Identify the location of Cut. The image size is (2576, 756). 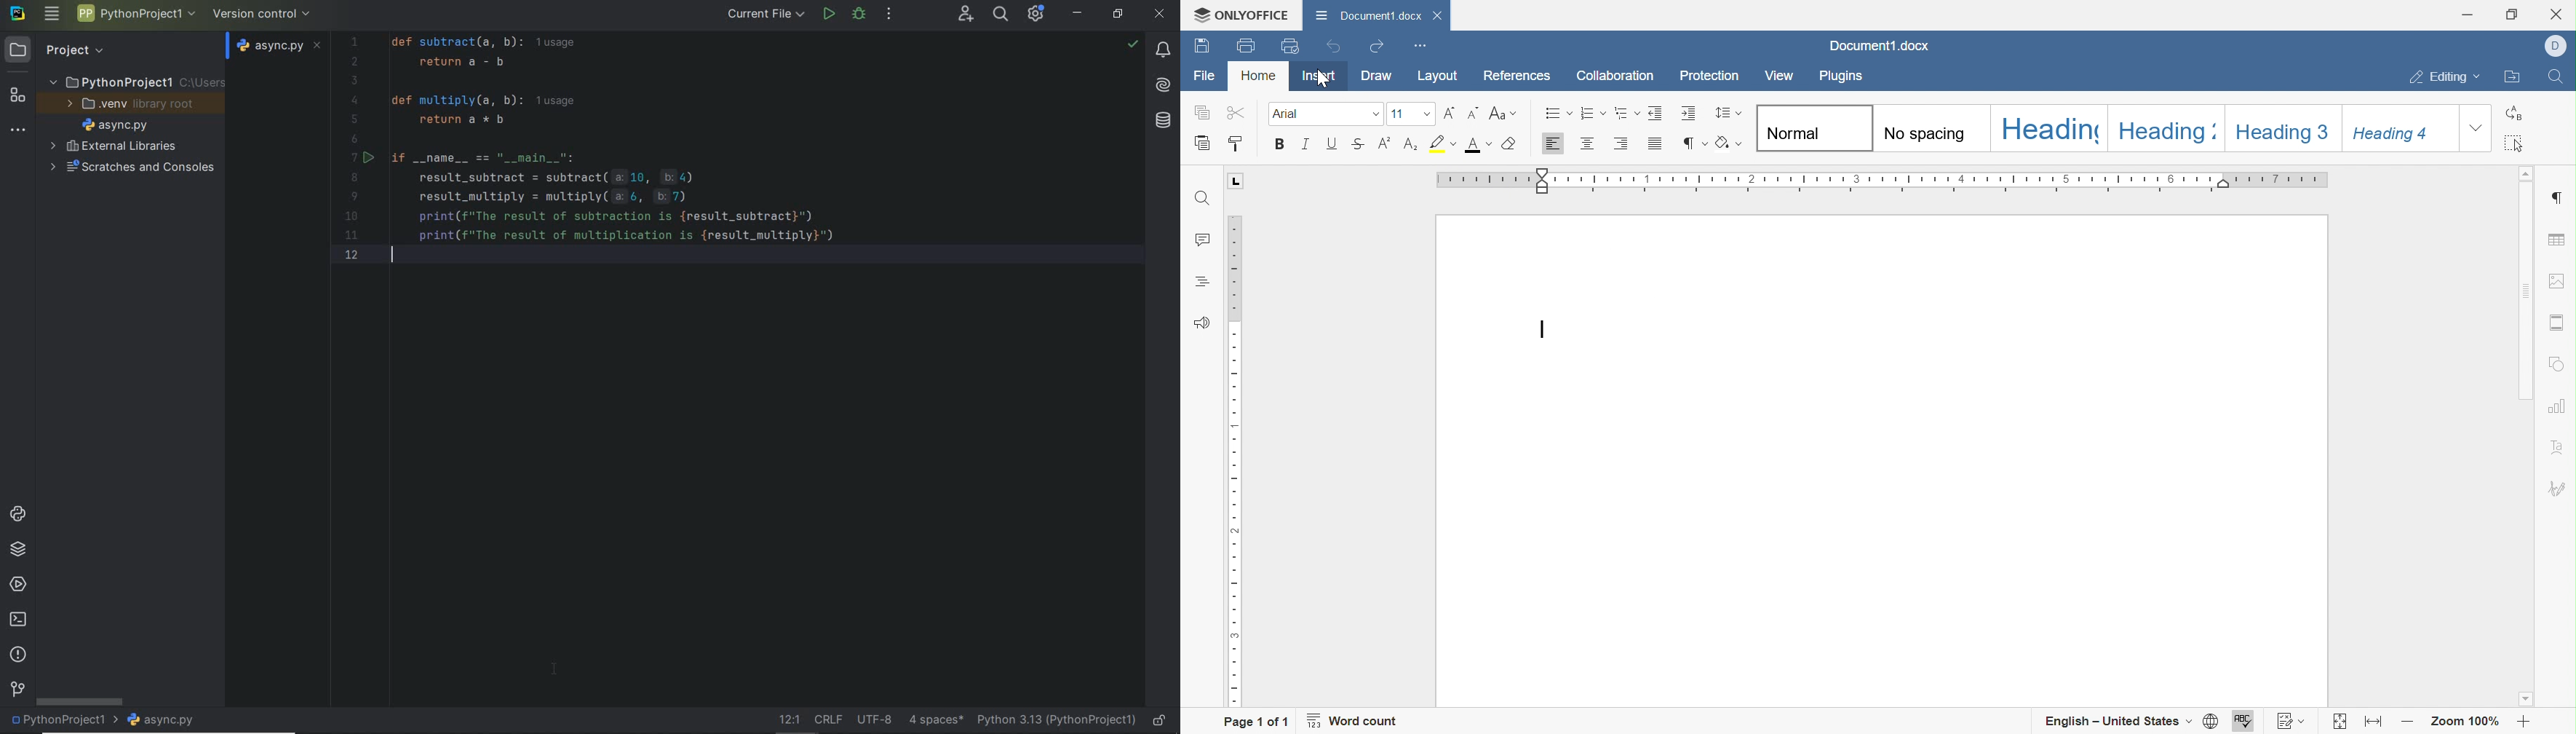
(1238, 111).